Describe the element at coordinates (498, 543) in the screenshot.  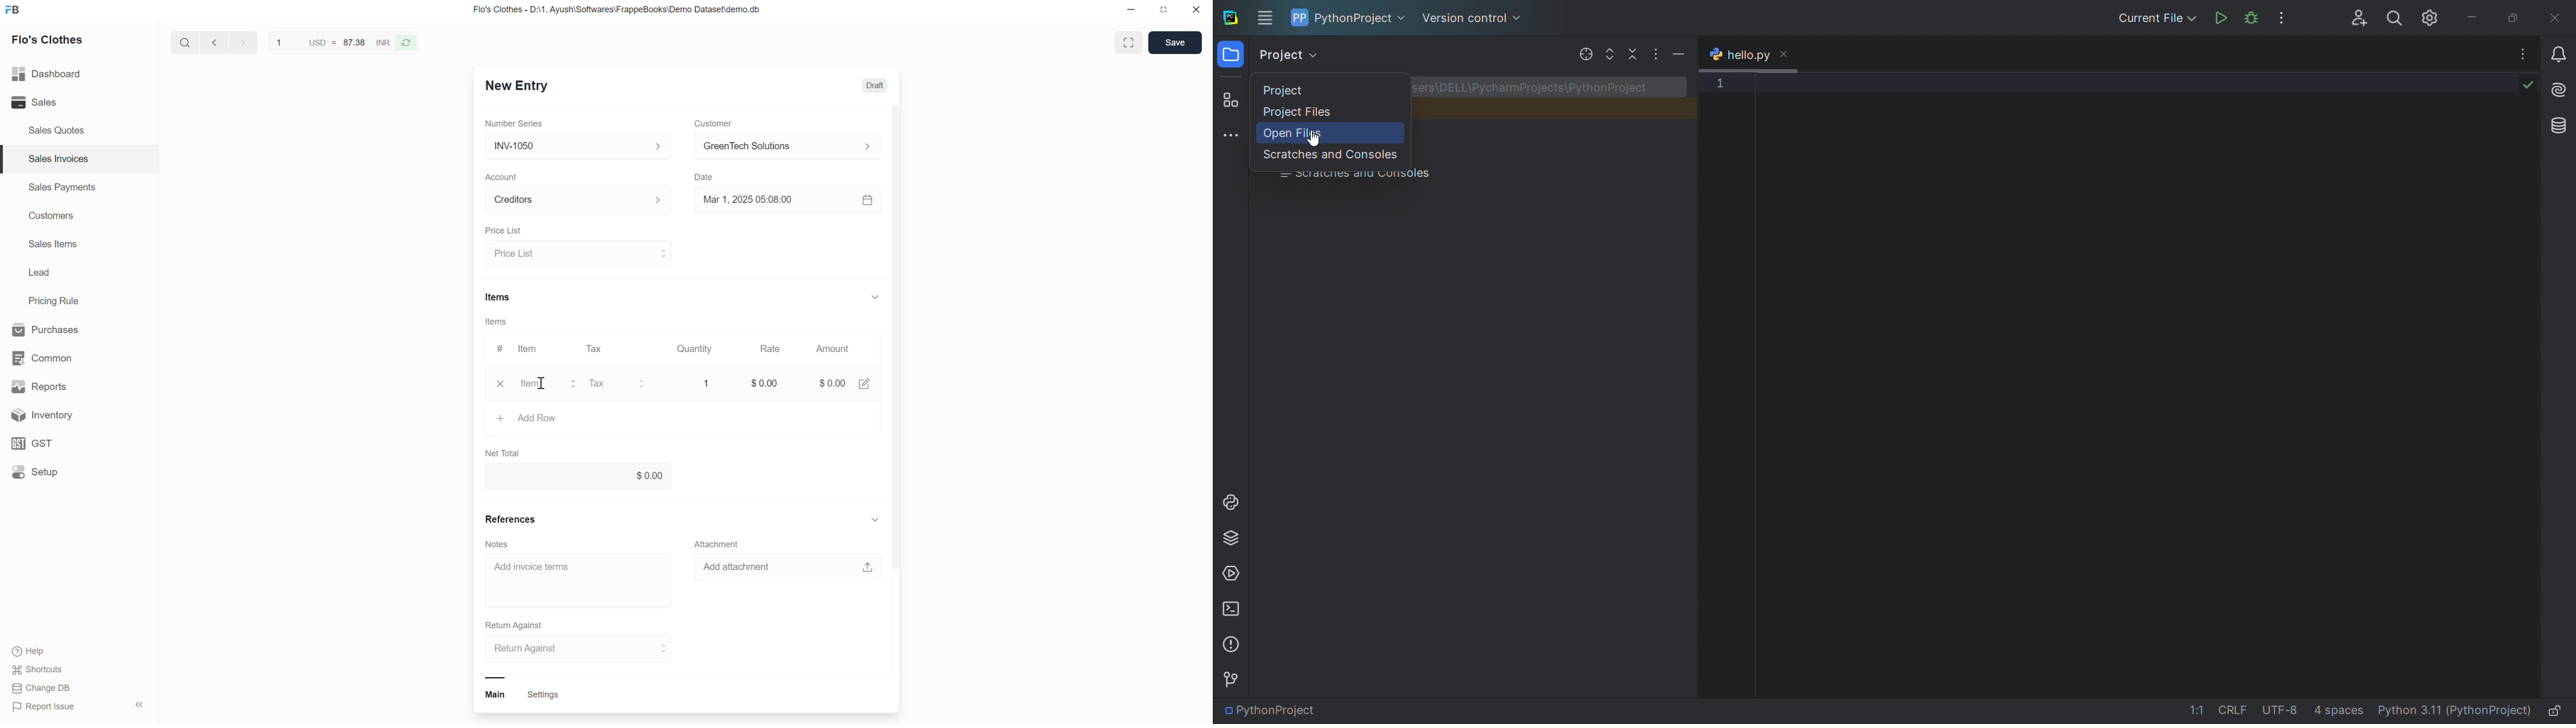
I see `Notes` at that location.